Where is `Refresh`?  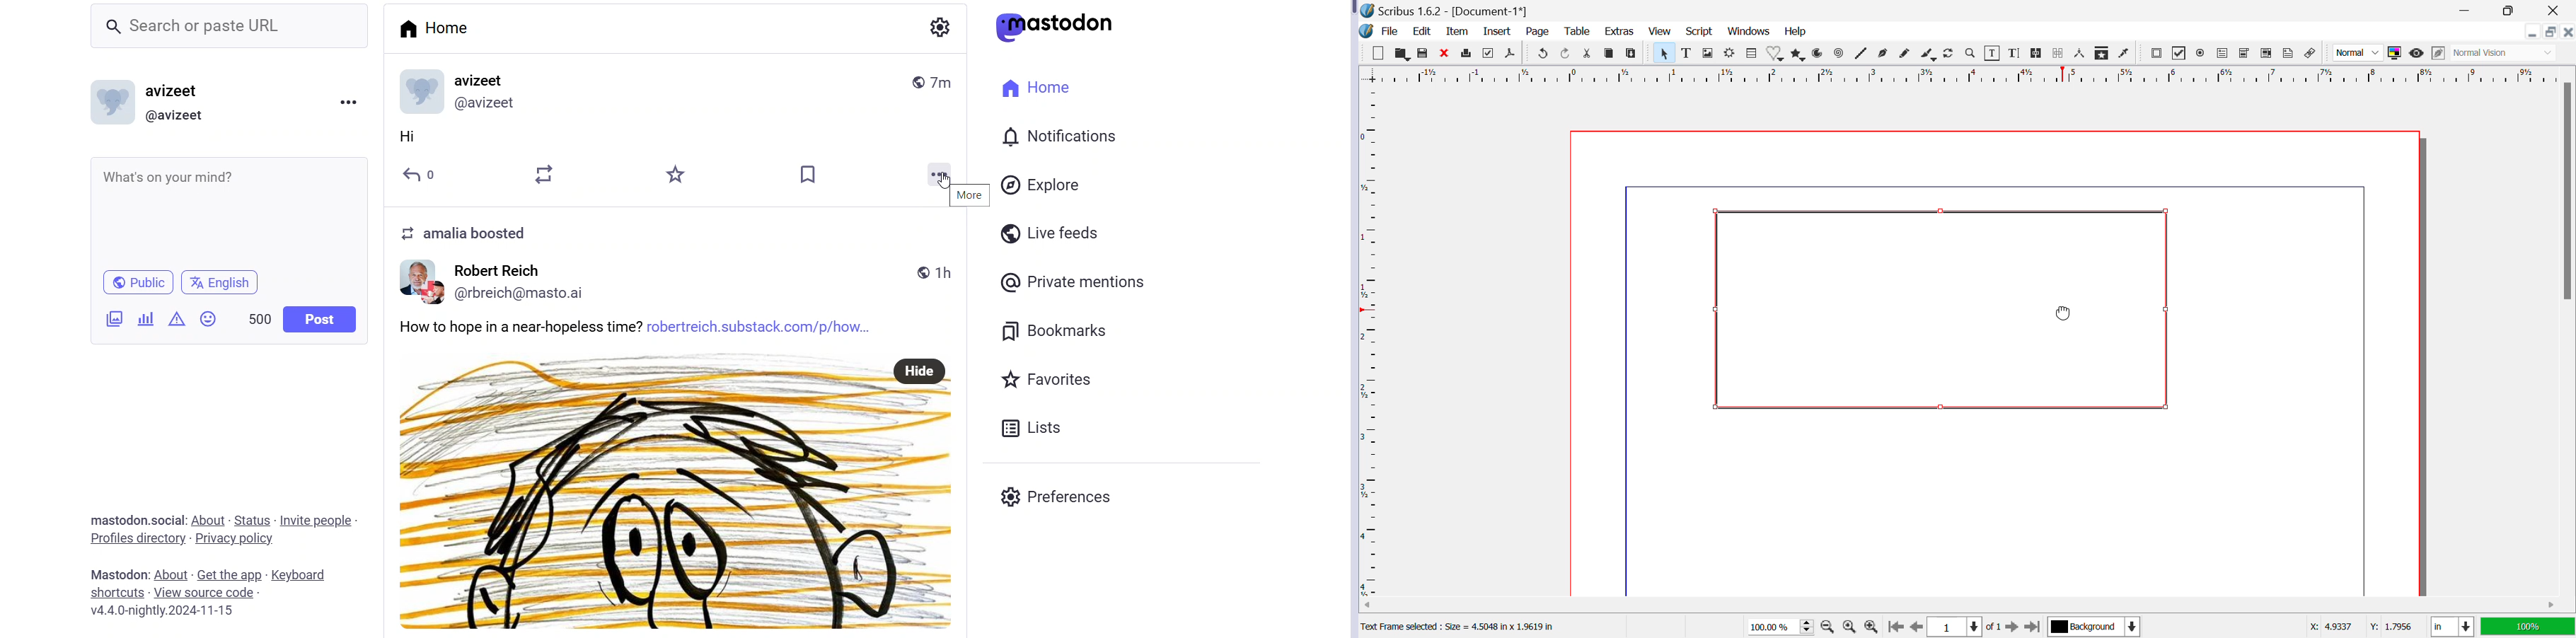
Refresh is located at coordinates (1951, 55).